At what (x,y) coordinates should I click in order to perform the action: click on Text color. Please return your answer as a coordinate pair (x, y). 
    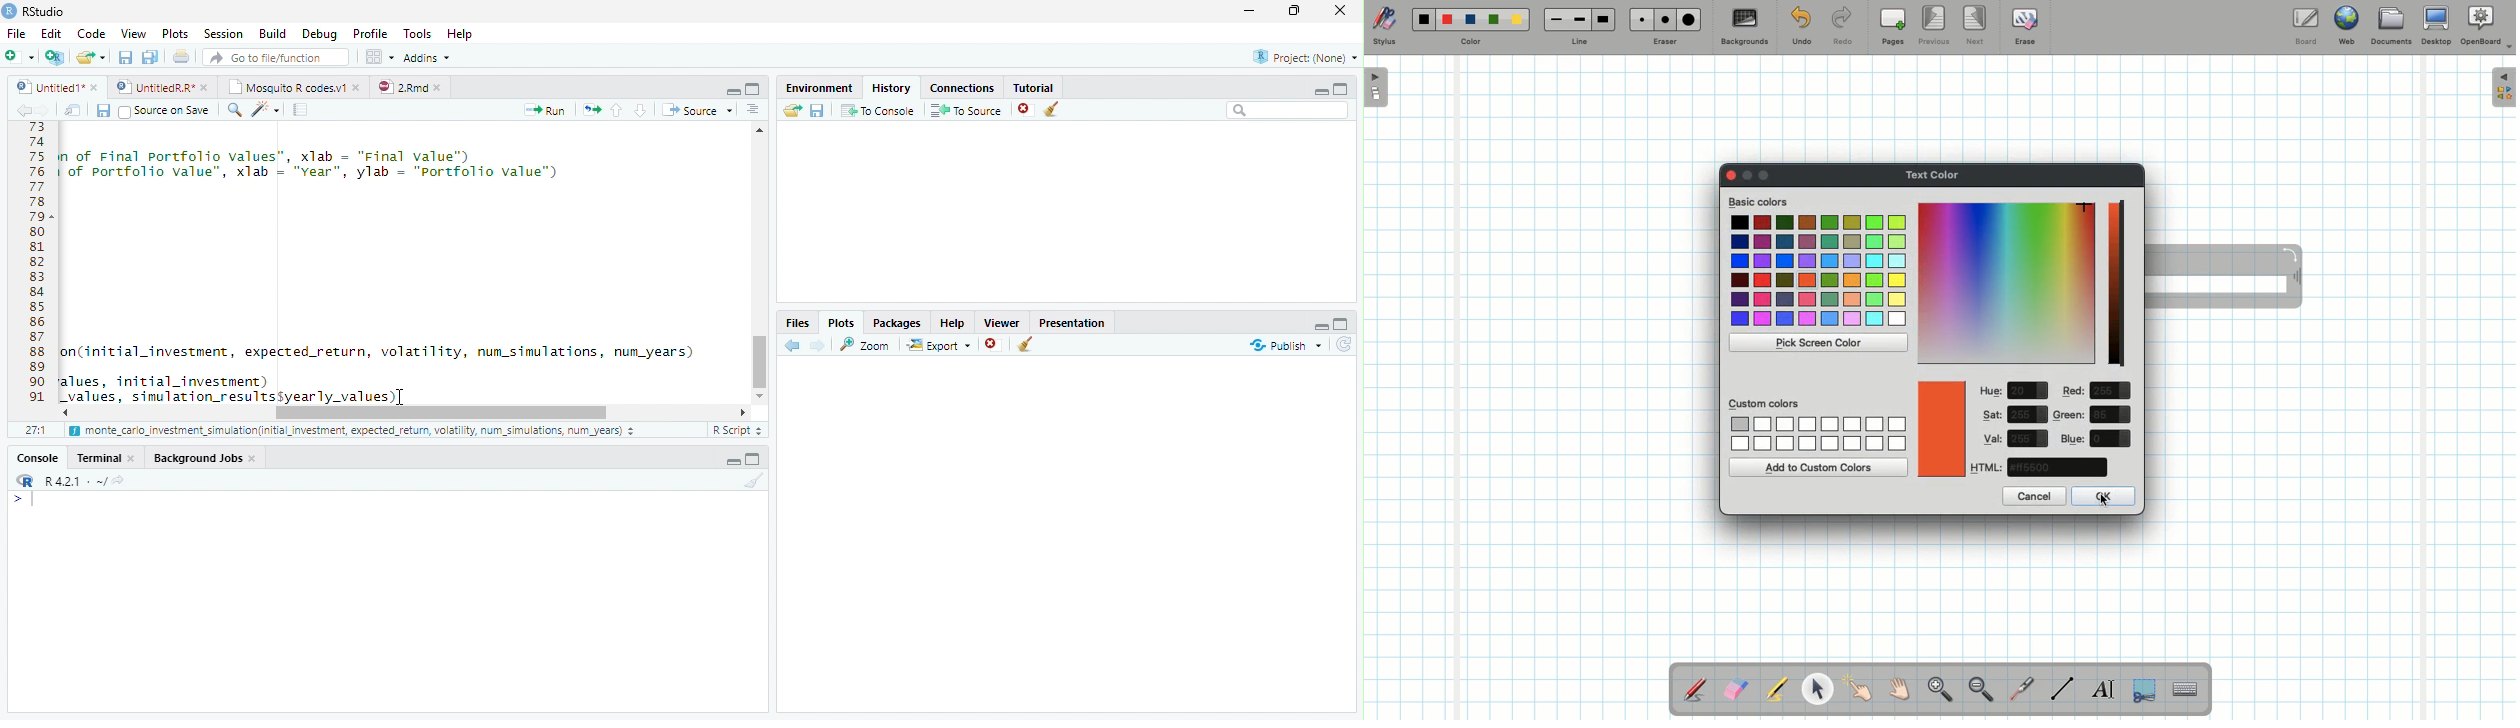
    Looking at the image, I should click on (1934, 172).